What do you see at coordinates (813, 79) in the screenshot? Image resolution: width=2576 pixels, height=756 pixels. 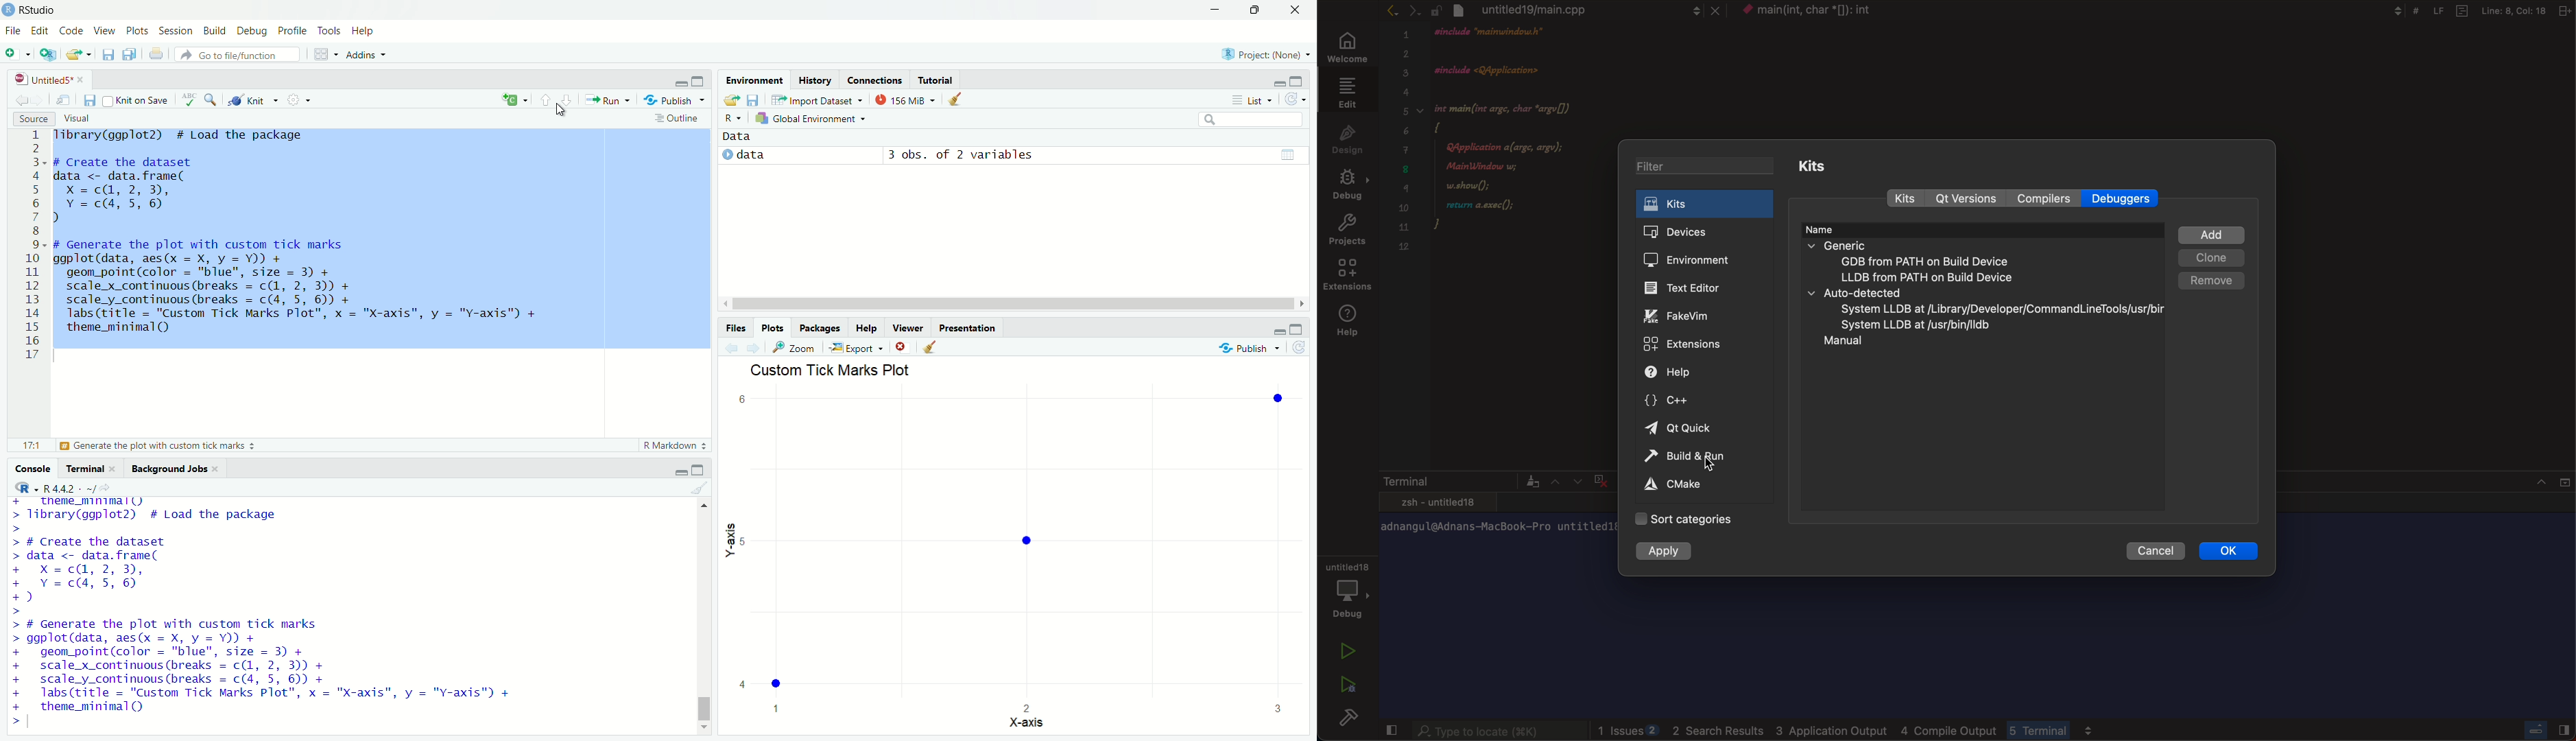 I see `history` at bounding box center [813, 79].